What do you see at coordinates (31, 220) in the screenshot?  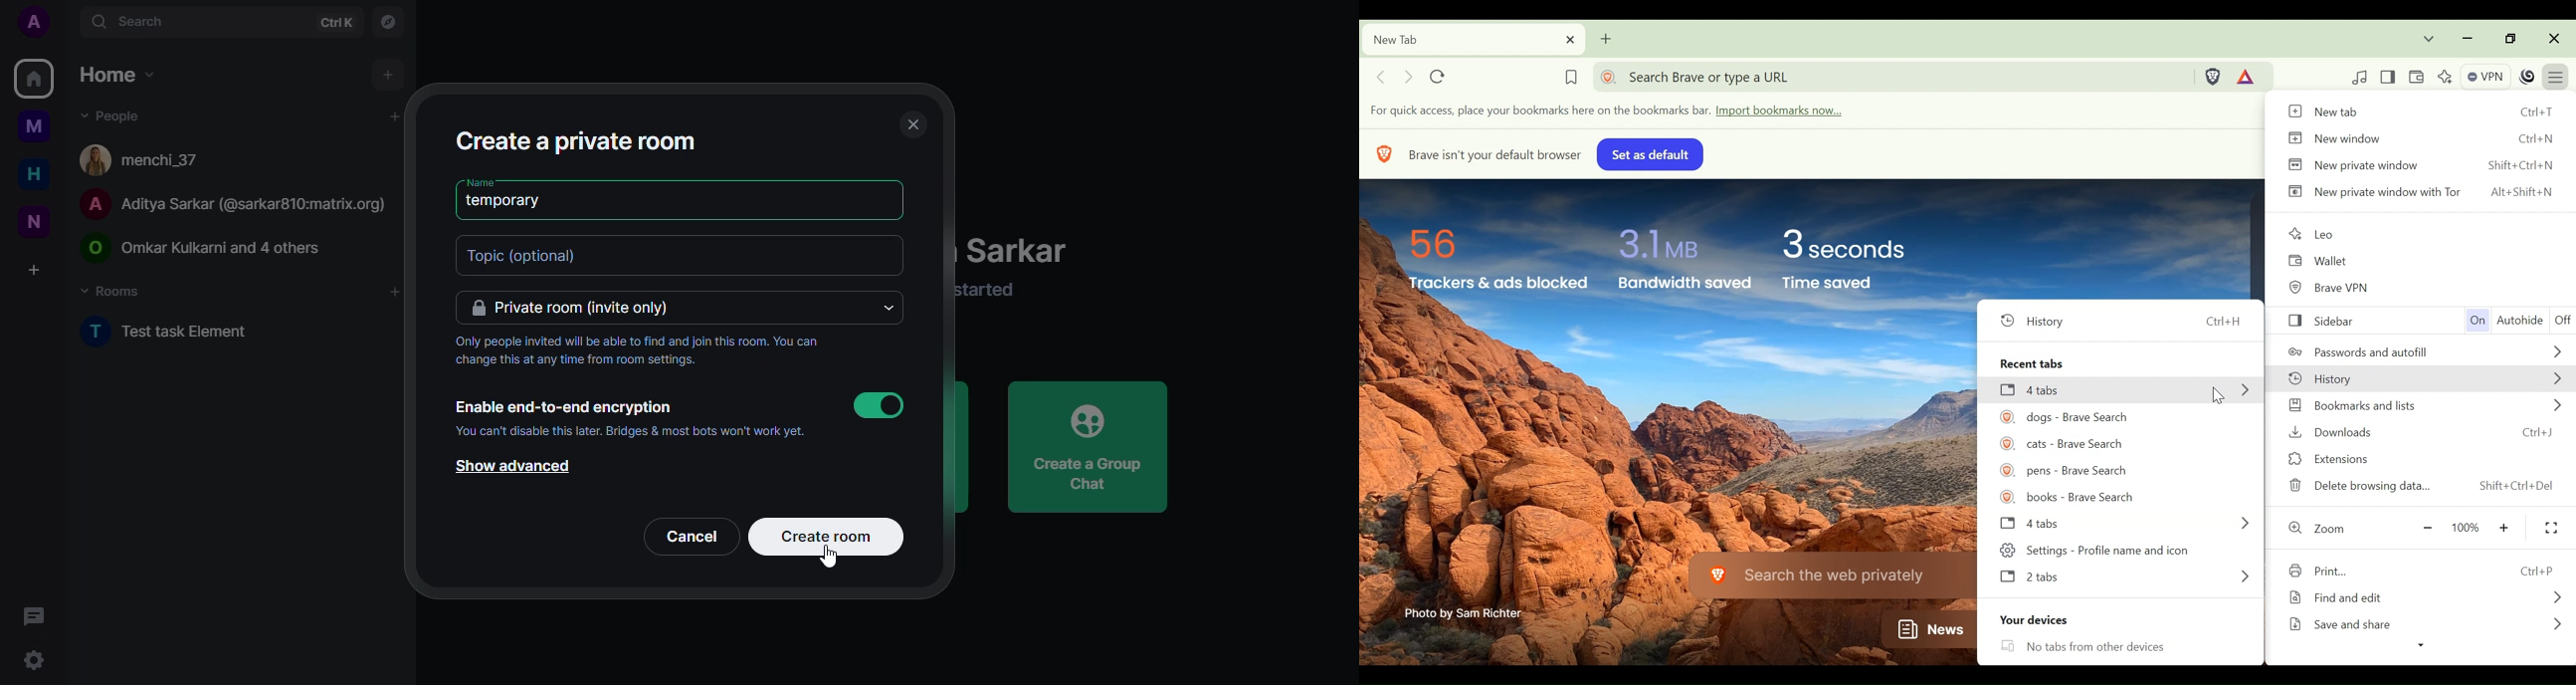 I see `new` at bounding box center [31, 220].